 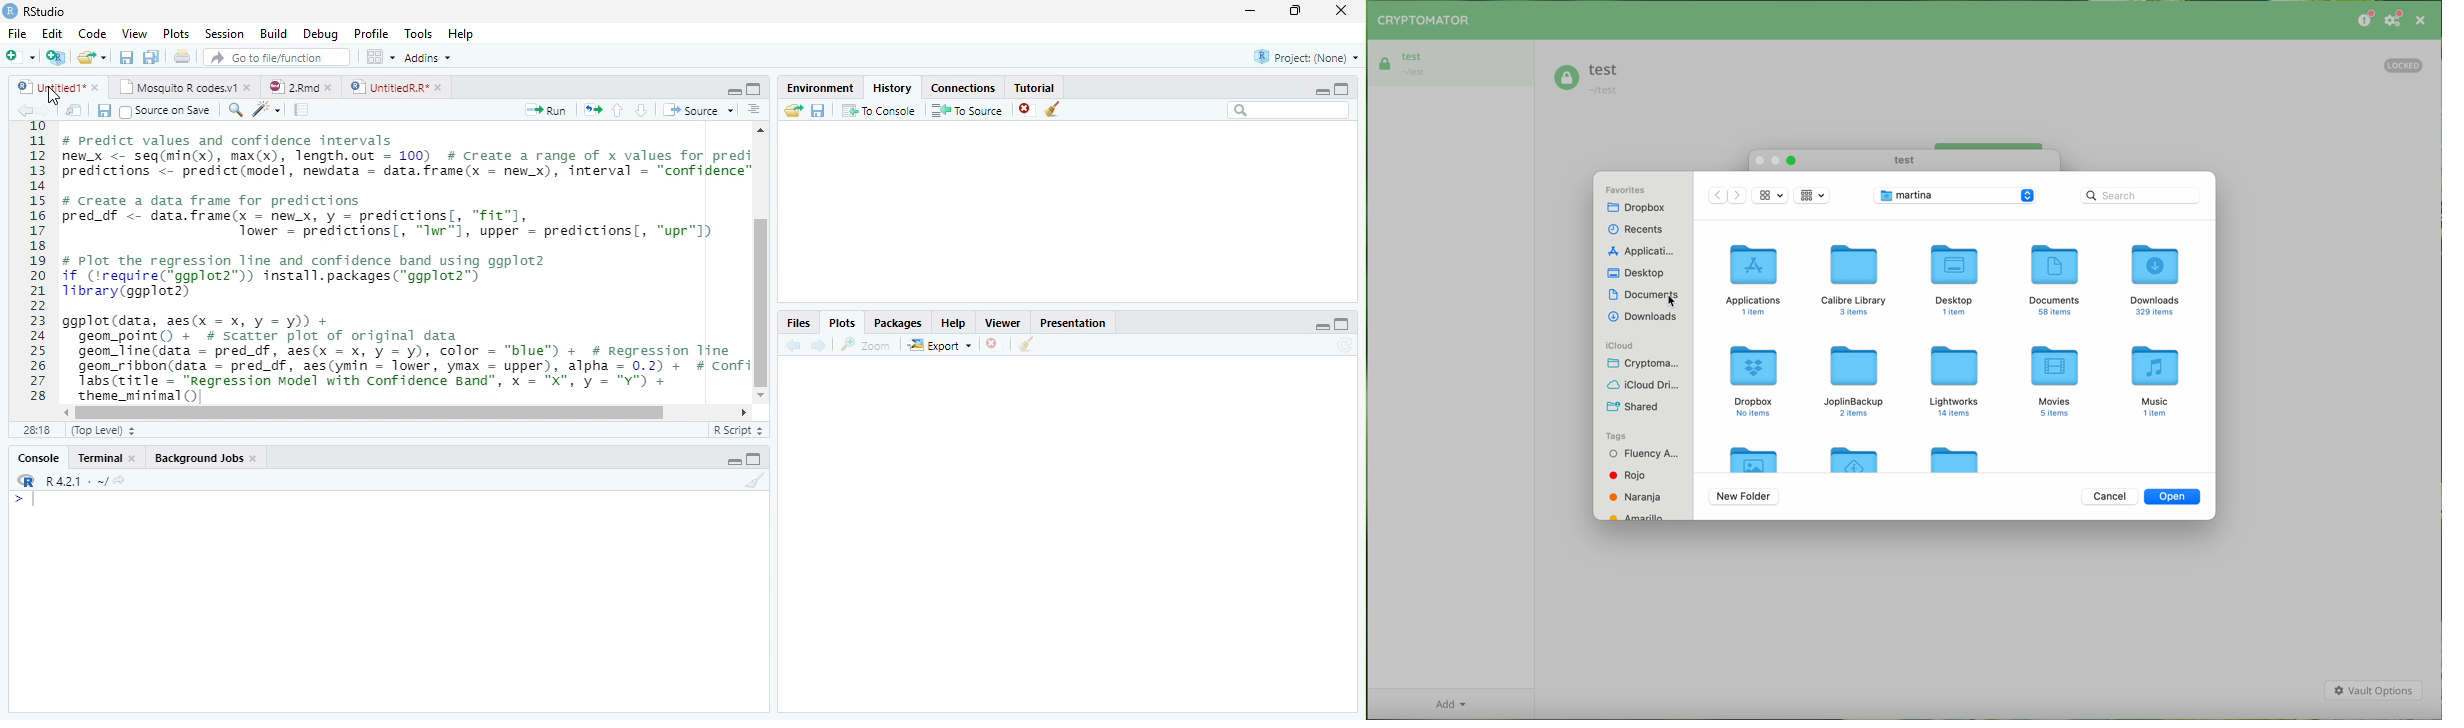 I want to click on View, so click(x=134, y=34).